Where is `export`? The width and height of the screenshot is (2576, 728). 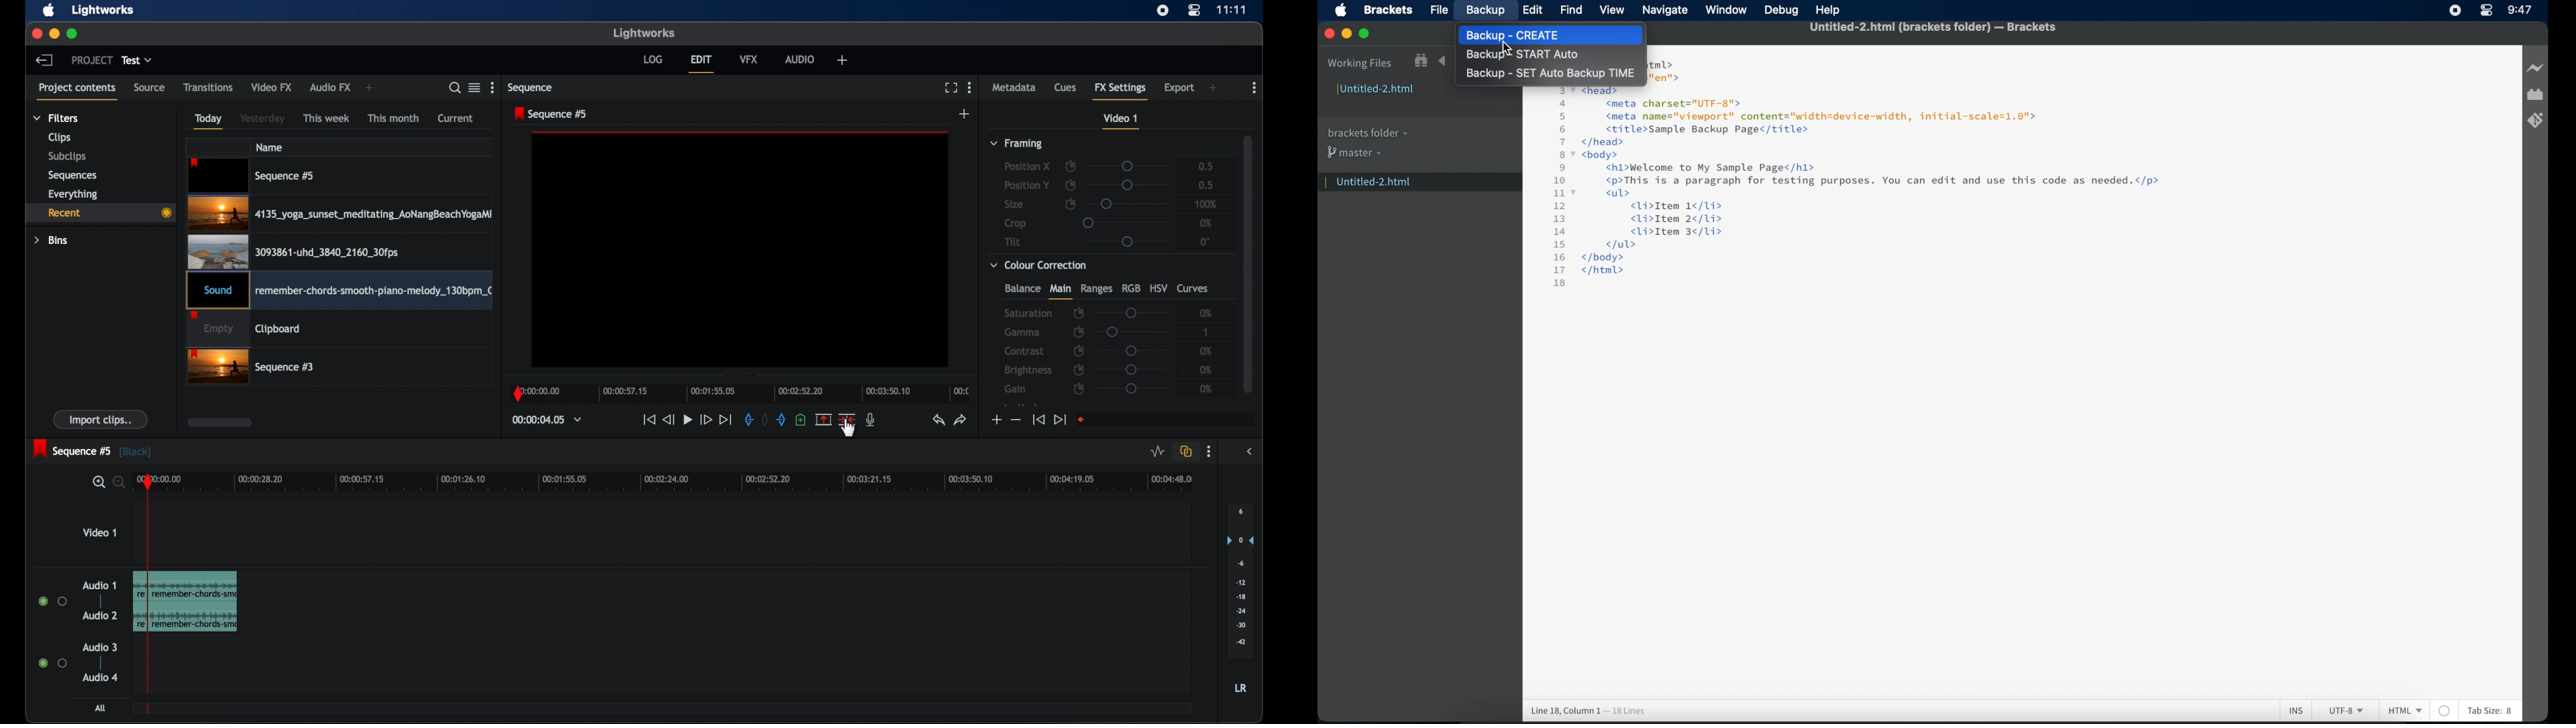 export is located at coordinates (1179, 88).